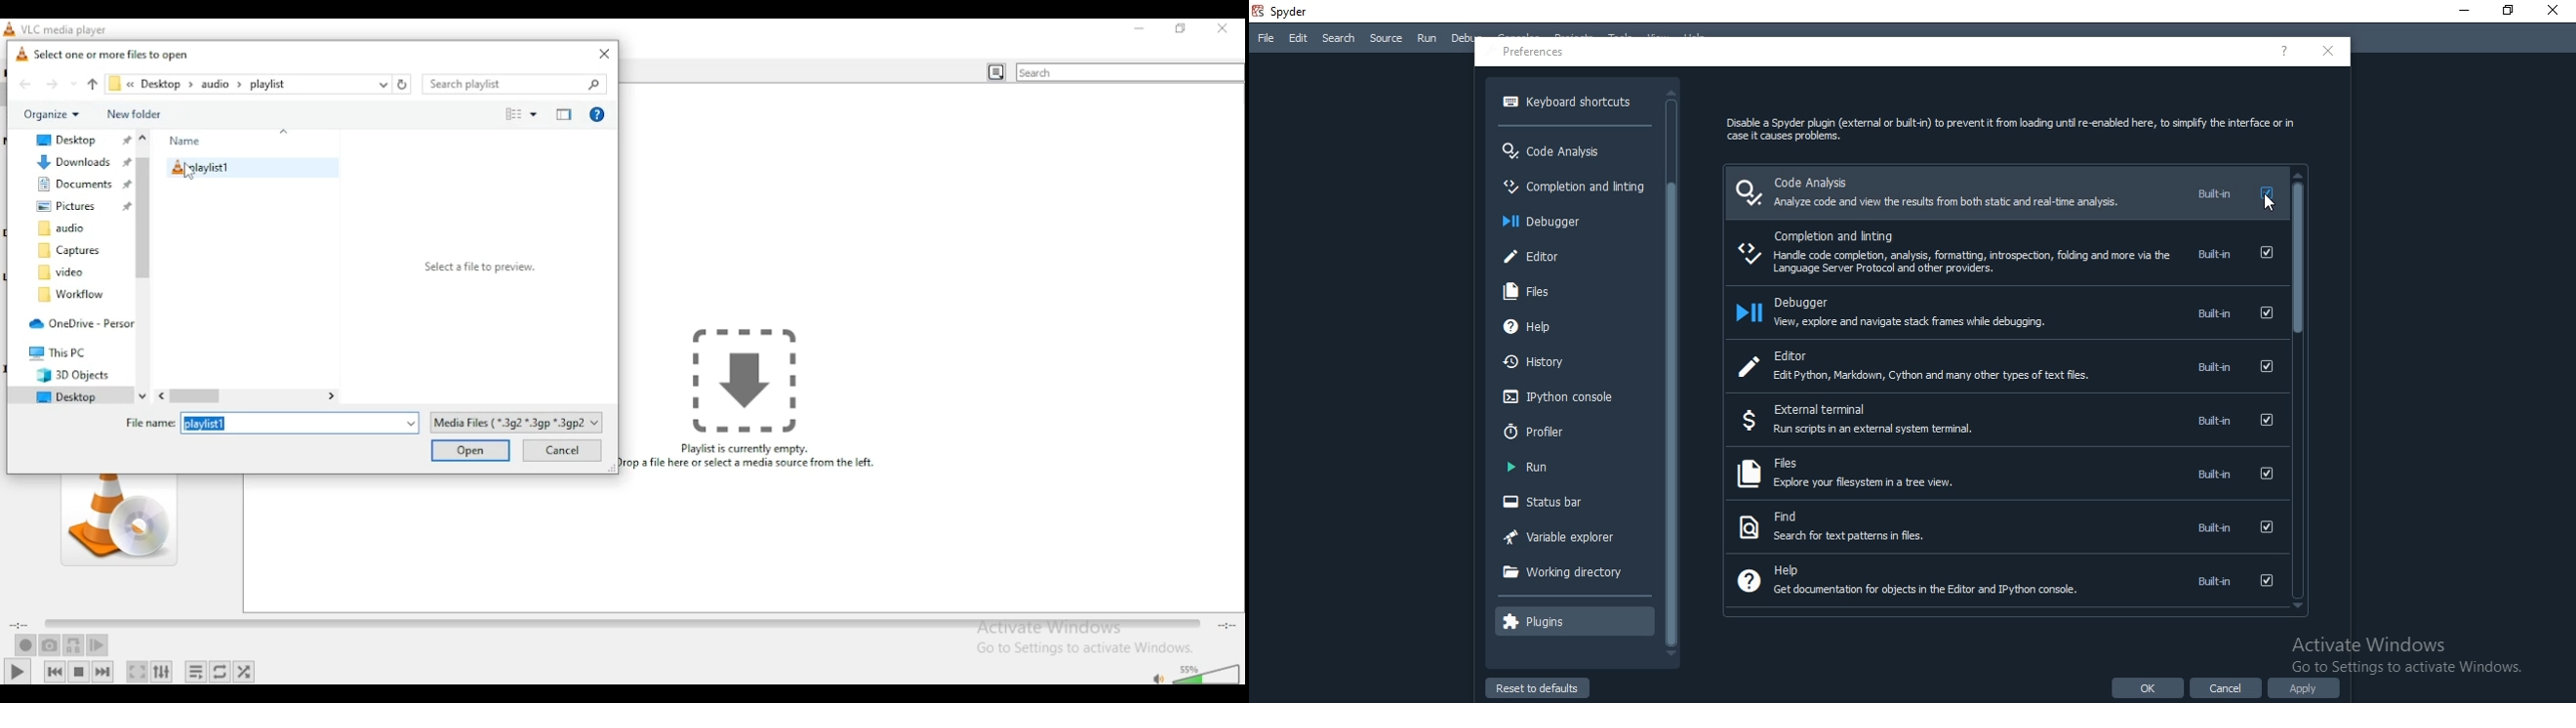  What do you see at coordinates (2004, 421) in the screenshot?
I see `external ternimal` at bounding box center [2004, 421].